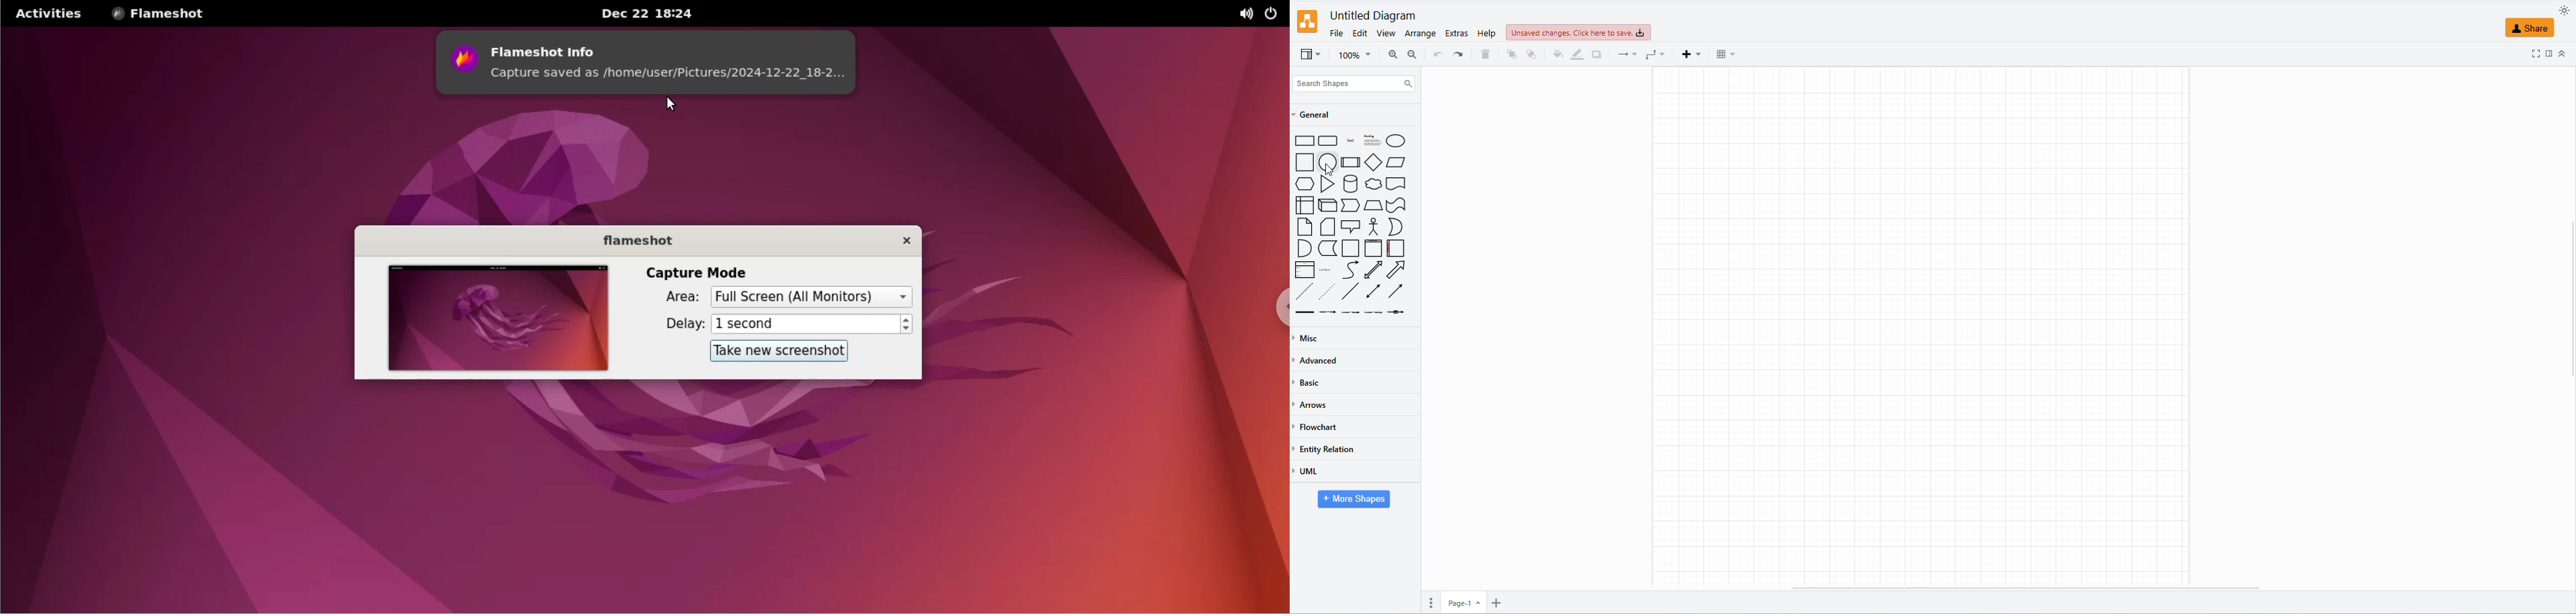  I want to click on EDIT, so click(1358, 34).